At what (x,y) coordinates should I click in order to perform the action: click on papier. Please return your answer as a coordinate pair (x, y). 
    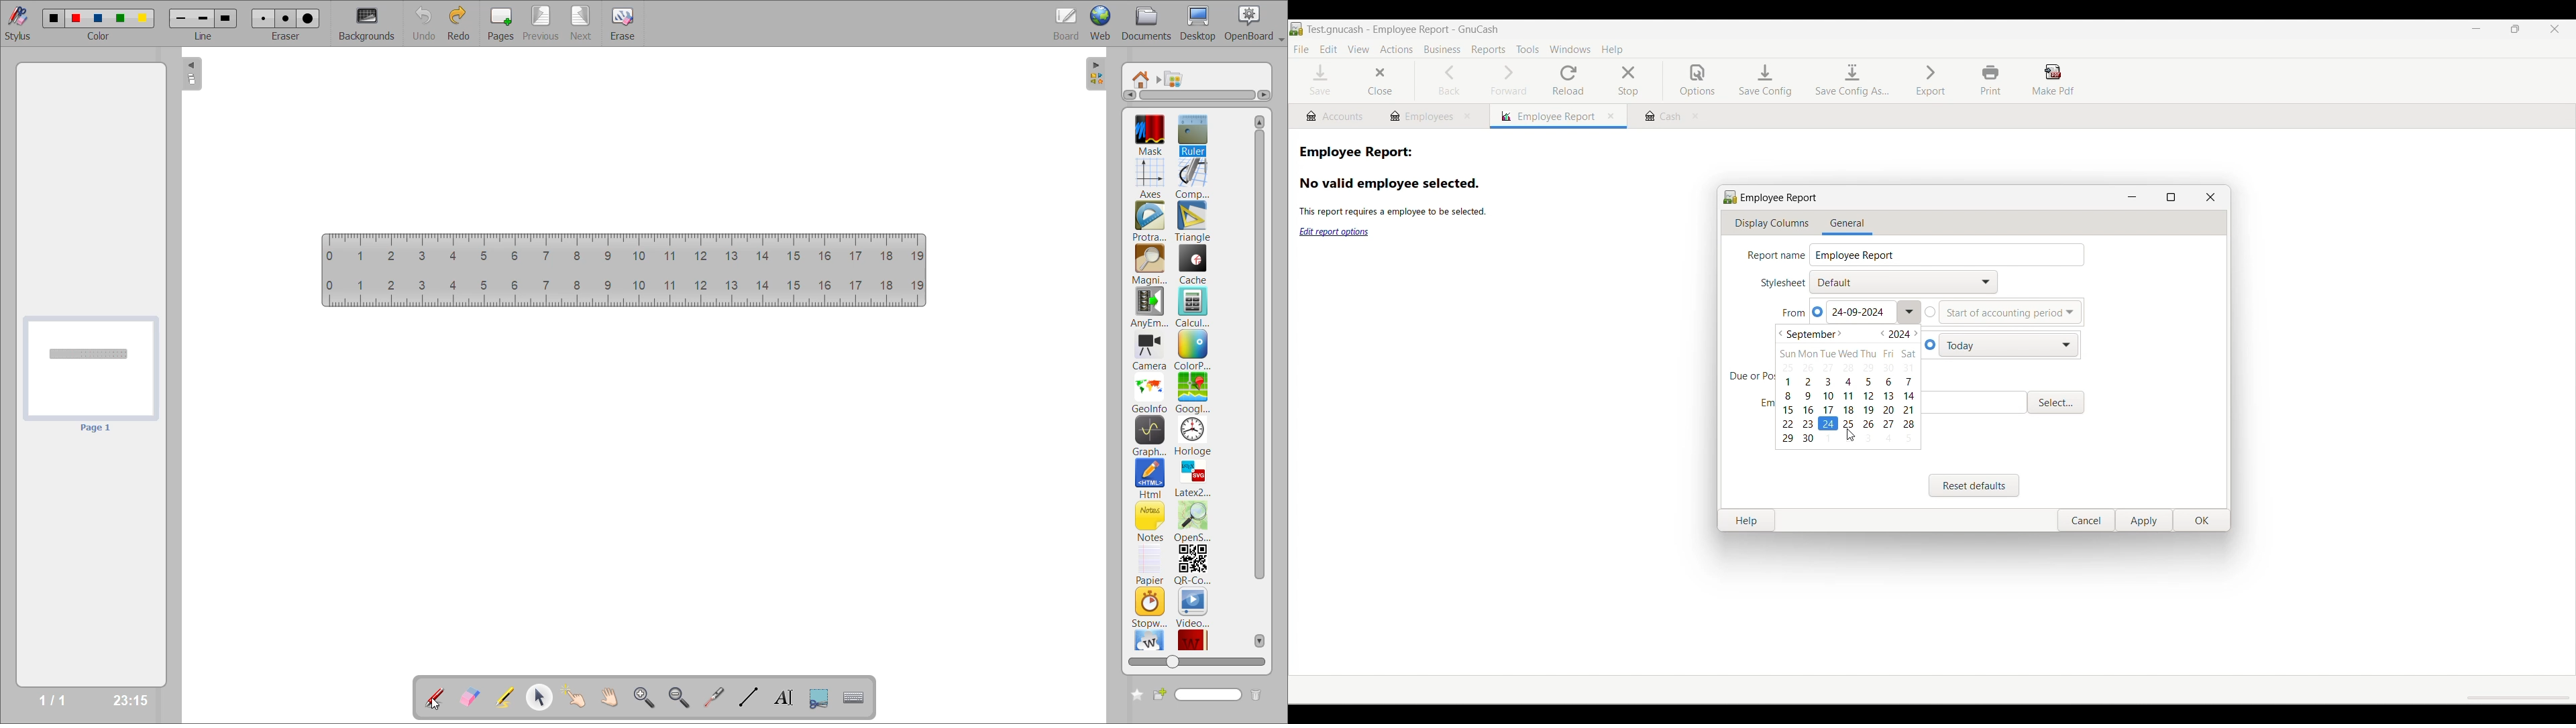
    Looking at the image, I should click on (1149, 564).